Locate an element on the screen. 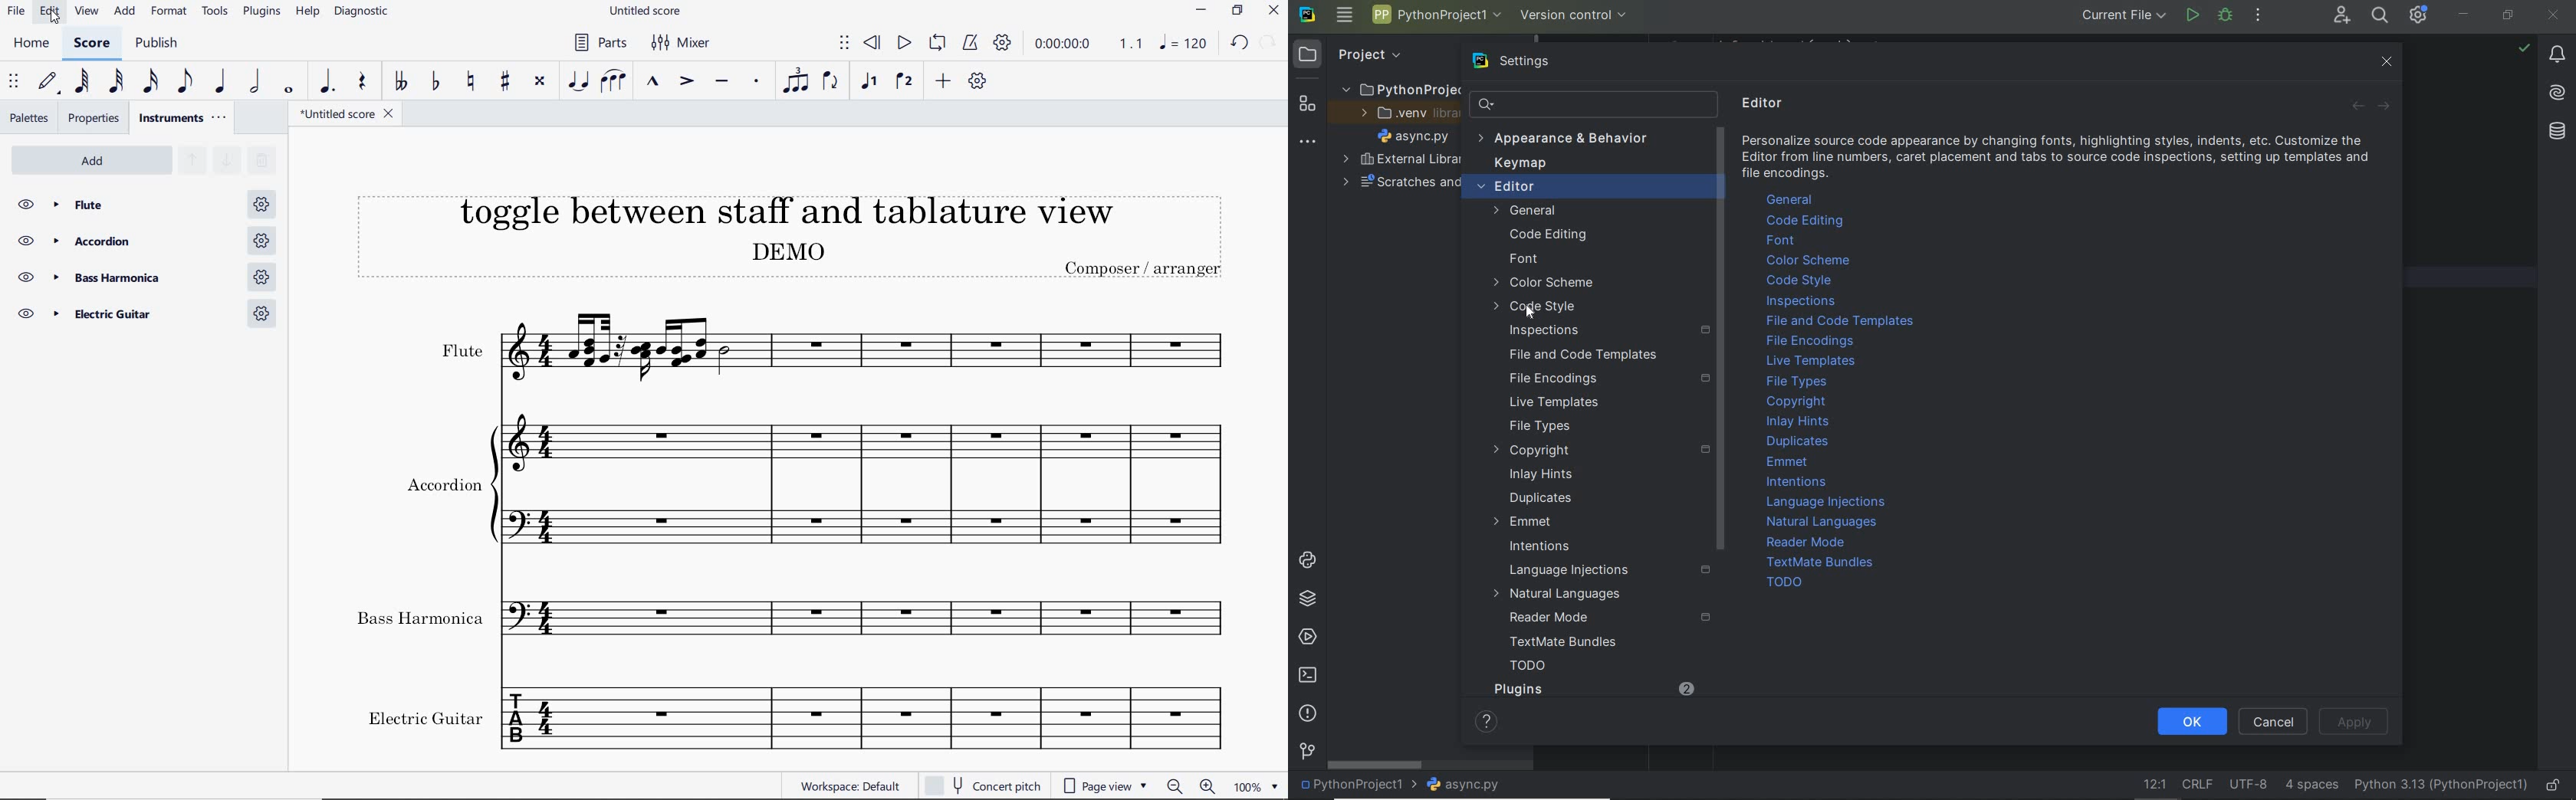  search settings is located at coordinates (1581, 104).